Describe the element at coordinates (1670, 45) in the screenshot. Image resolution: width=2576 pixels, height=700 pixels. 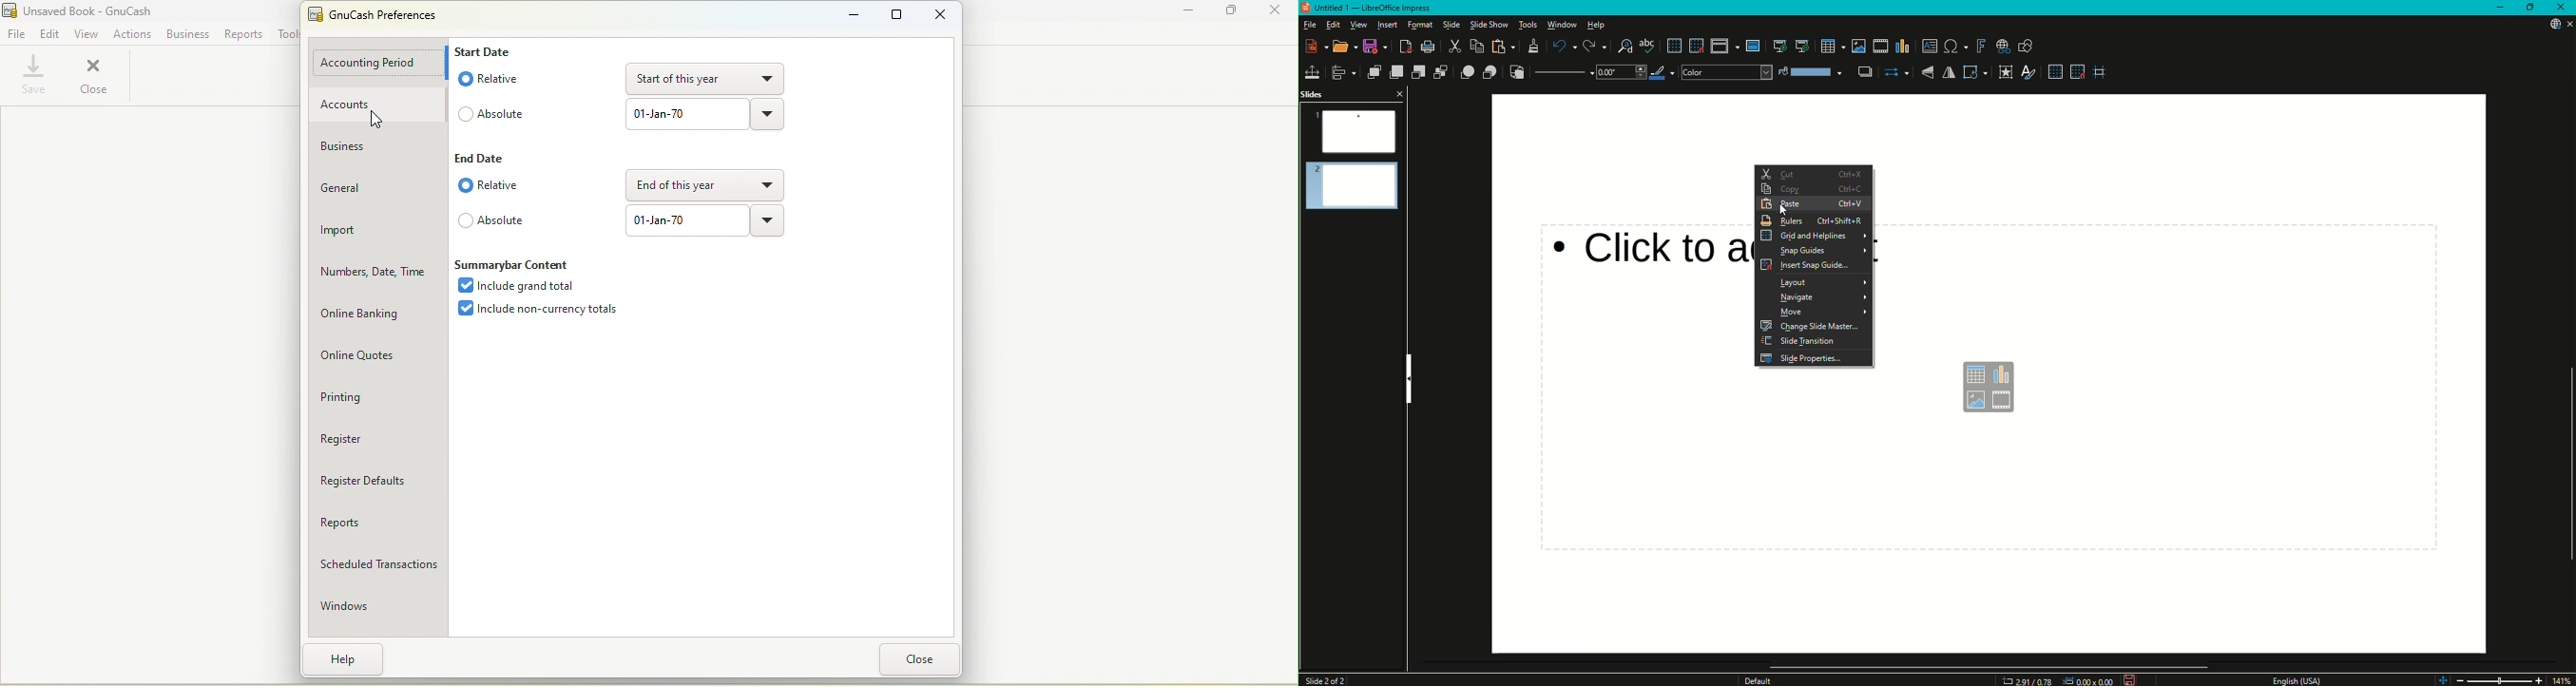
I see `Display Grid` at that location.